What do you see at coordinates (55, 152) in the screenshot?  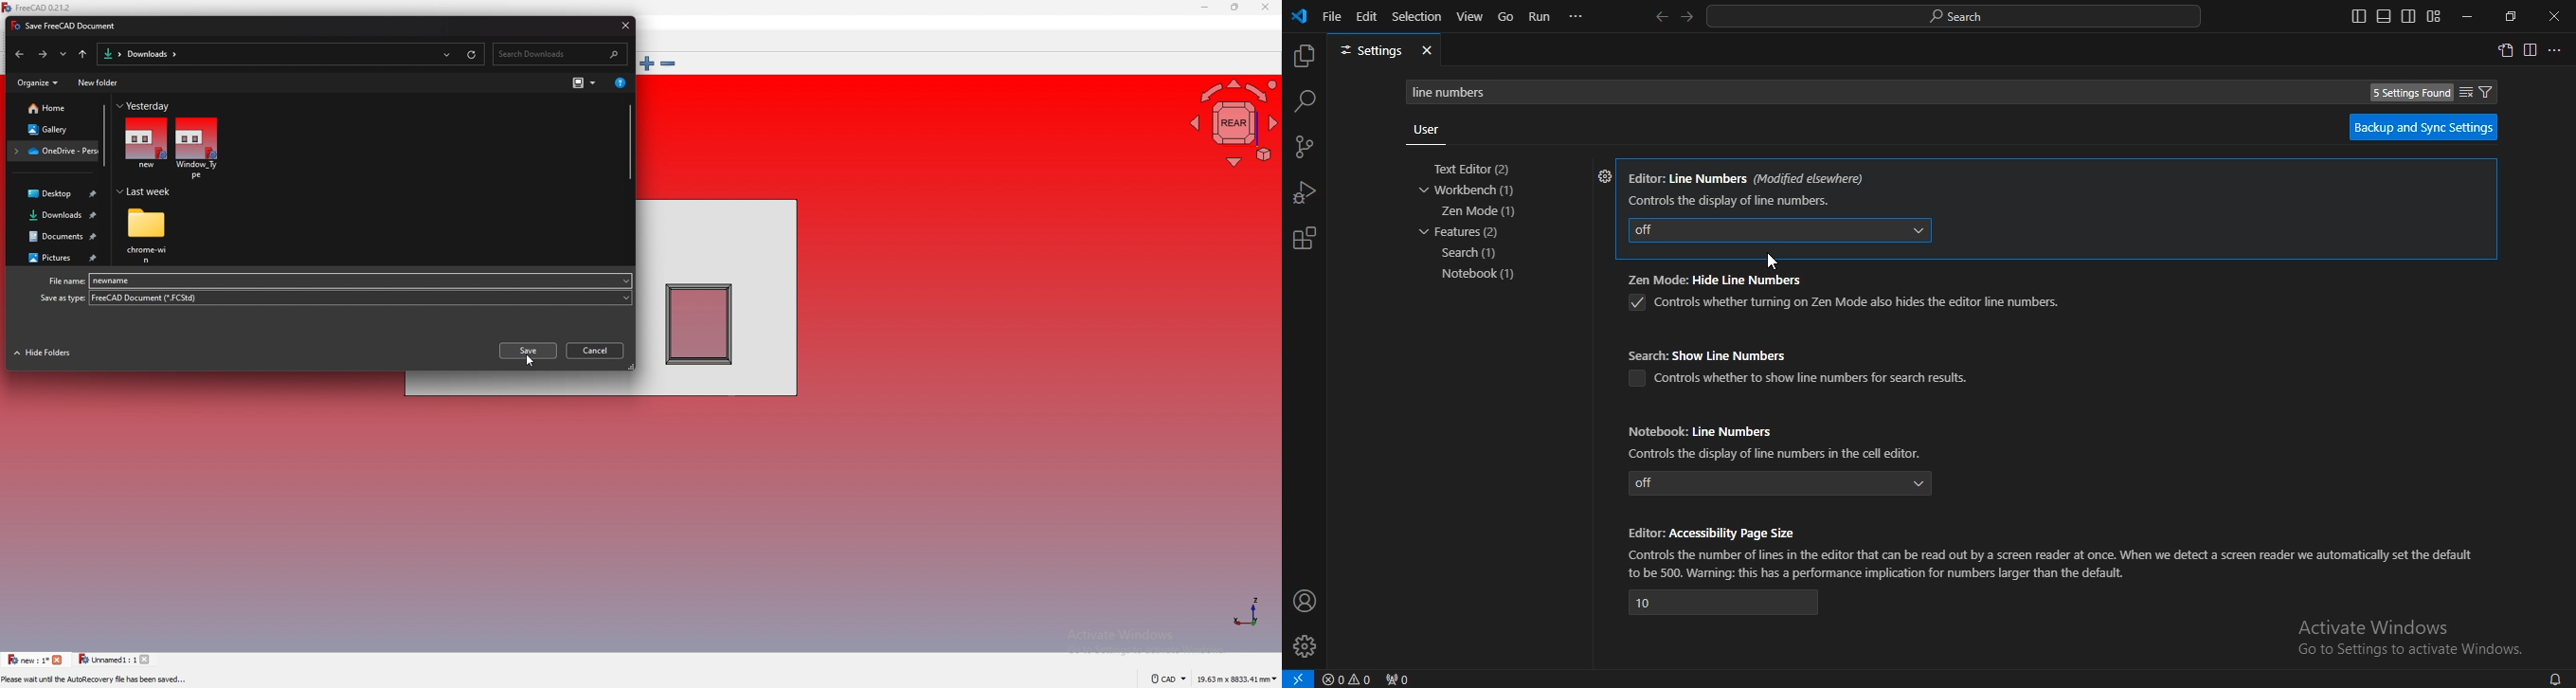 I see `folder` at bounding box center [55, 152].